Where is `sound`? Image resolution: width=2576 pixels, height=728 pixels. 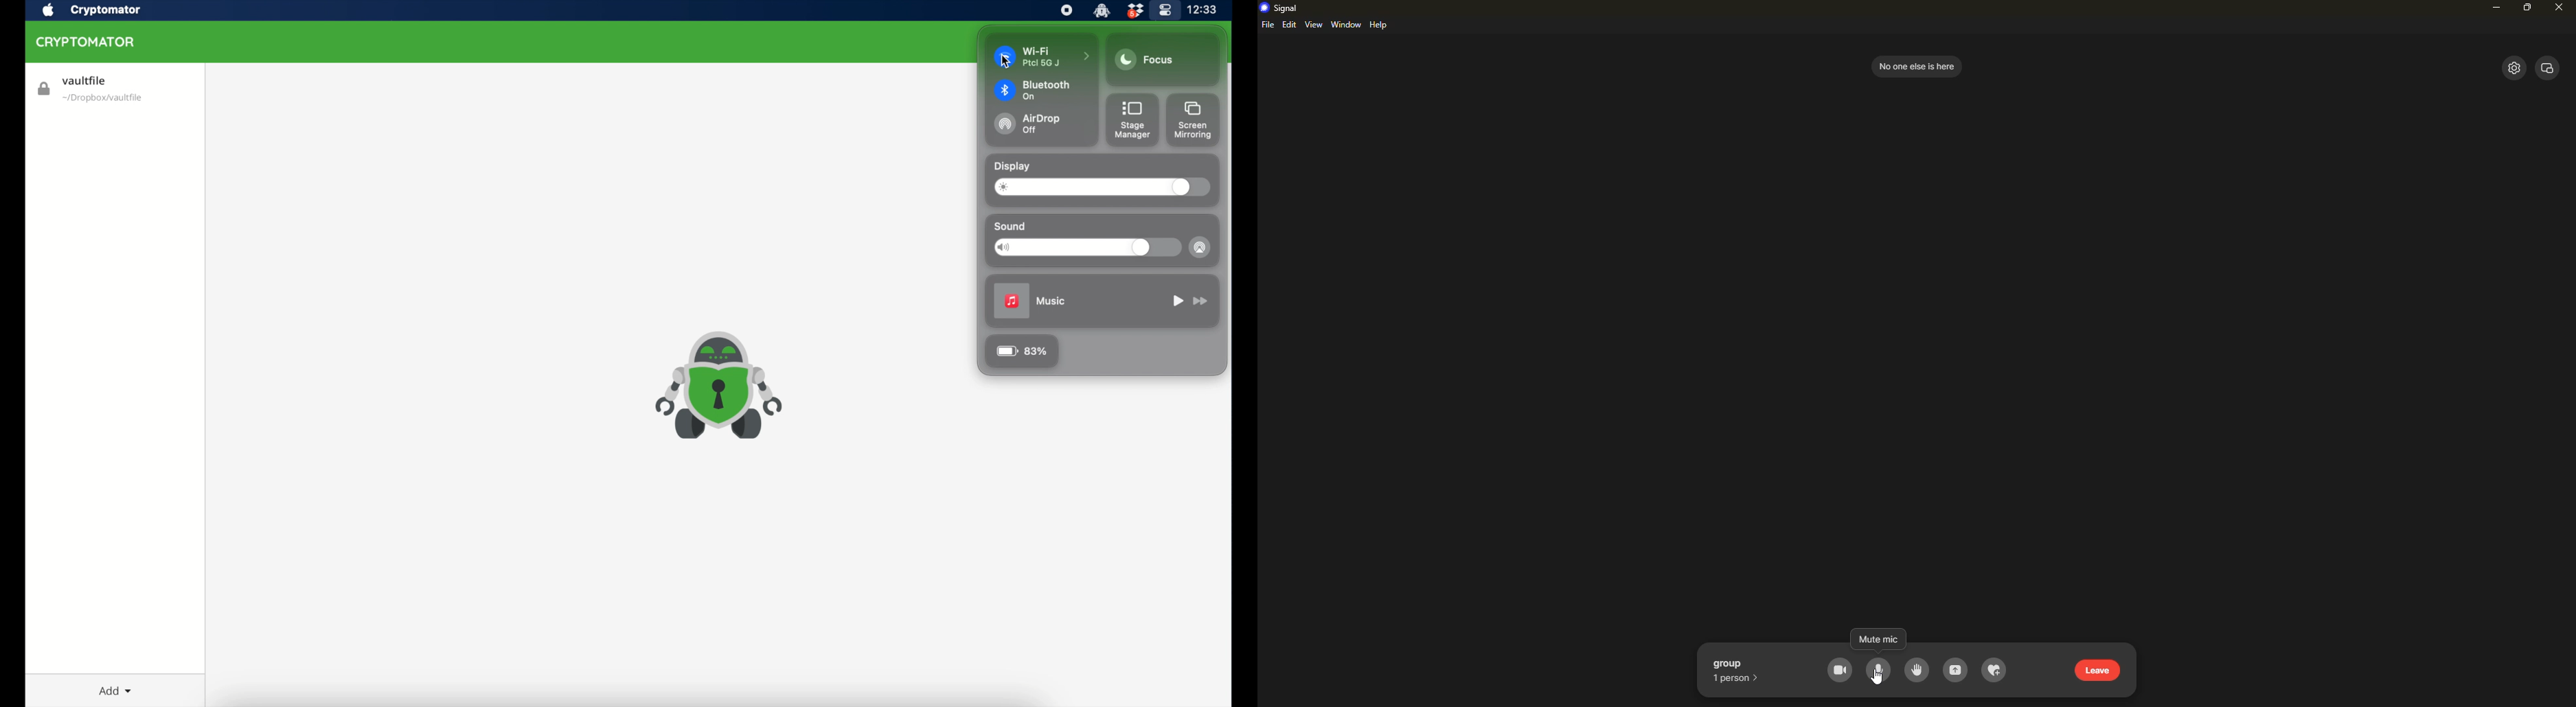 sound is located at coordinates (1102, 242).